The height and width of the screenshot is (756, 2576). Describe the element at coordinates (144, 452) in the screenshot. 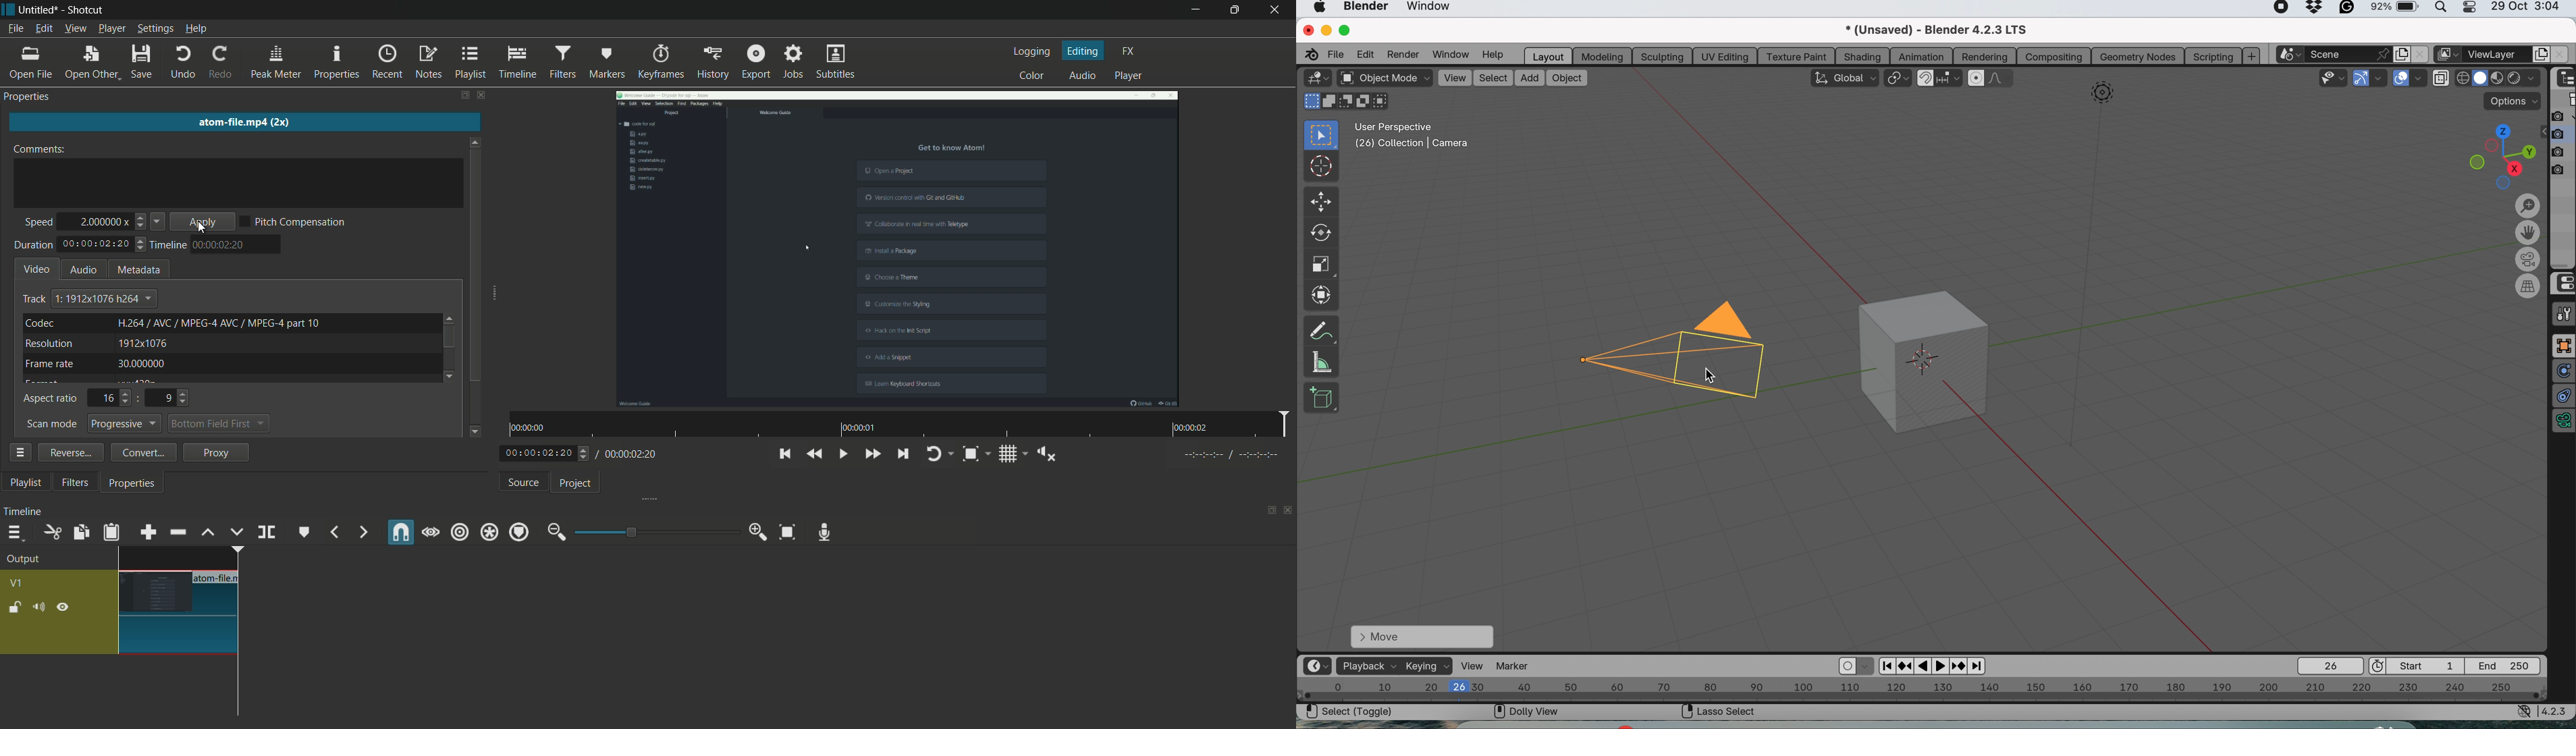

I see `convert` at that location.